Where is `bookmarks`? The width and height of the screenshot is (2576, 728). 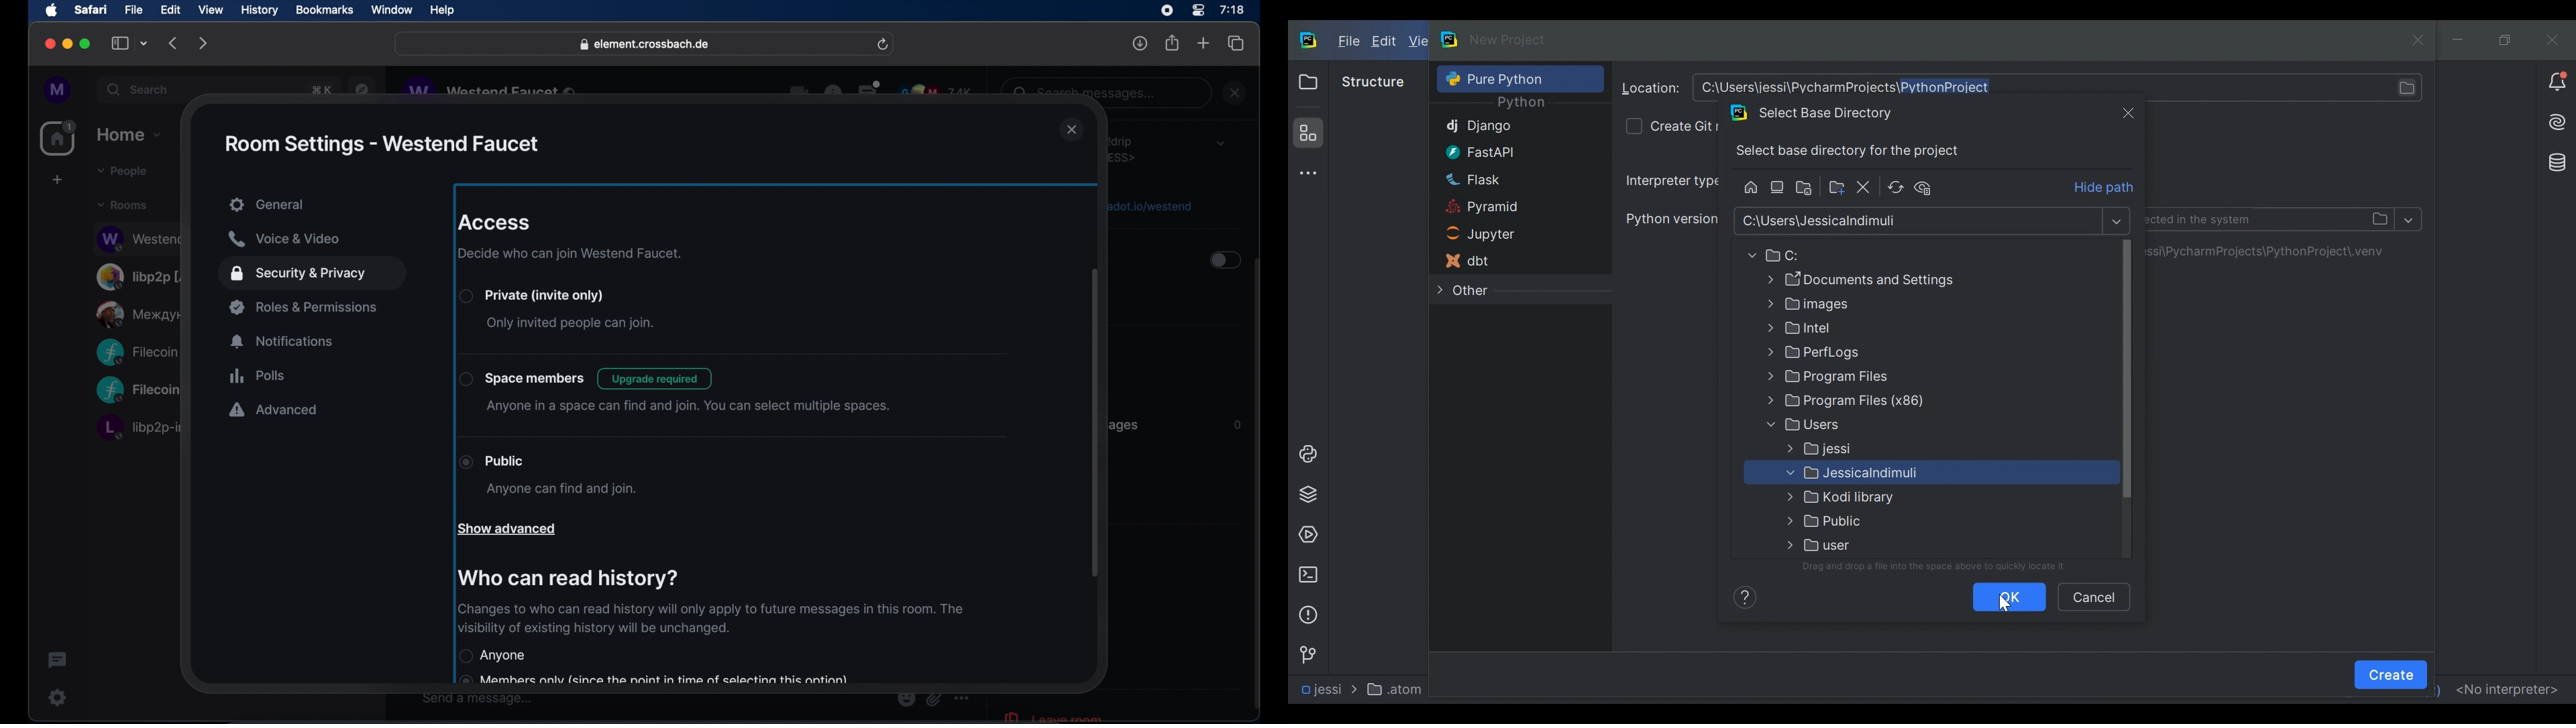 bookmarks is located at coordinates (324, 10).